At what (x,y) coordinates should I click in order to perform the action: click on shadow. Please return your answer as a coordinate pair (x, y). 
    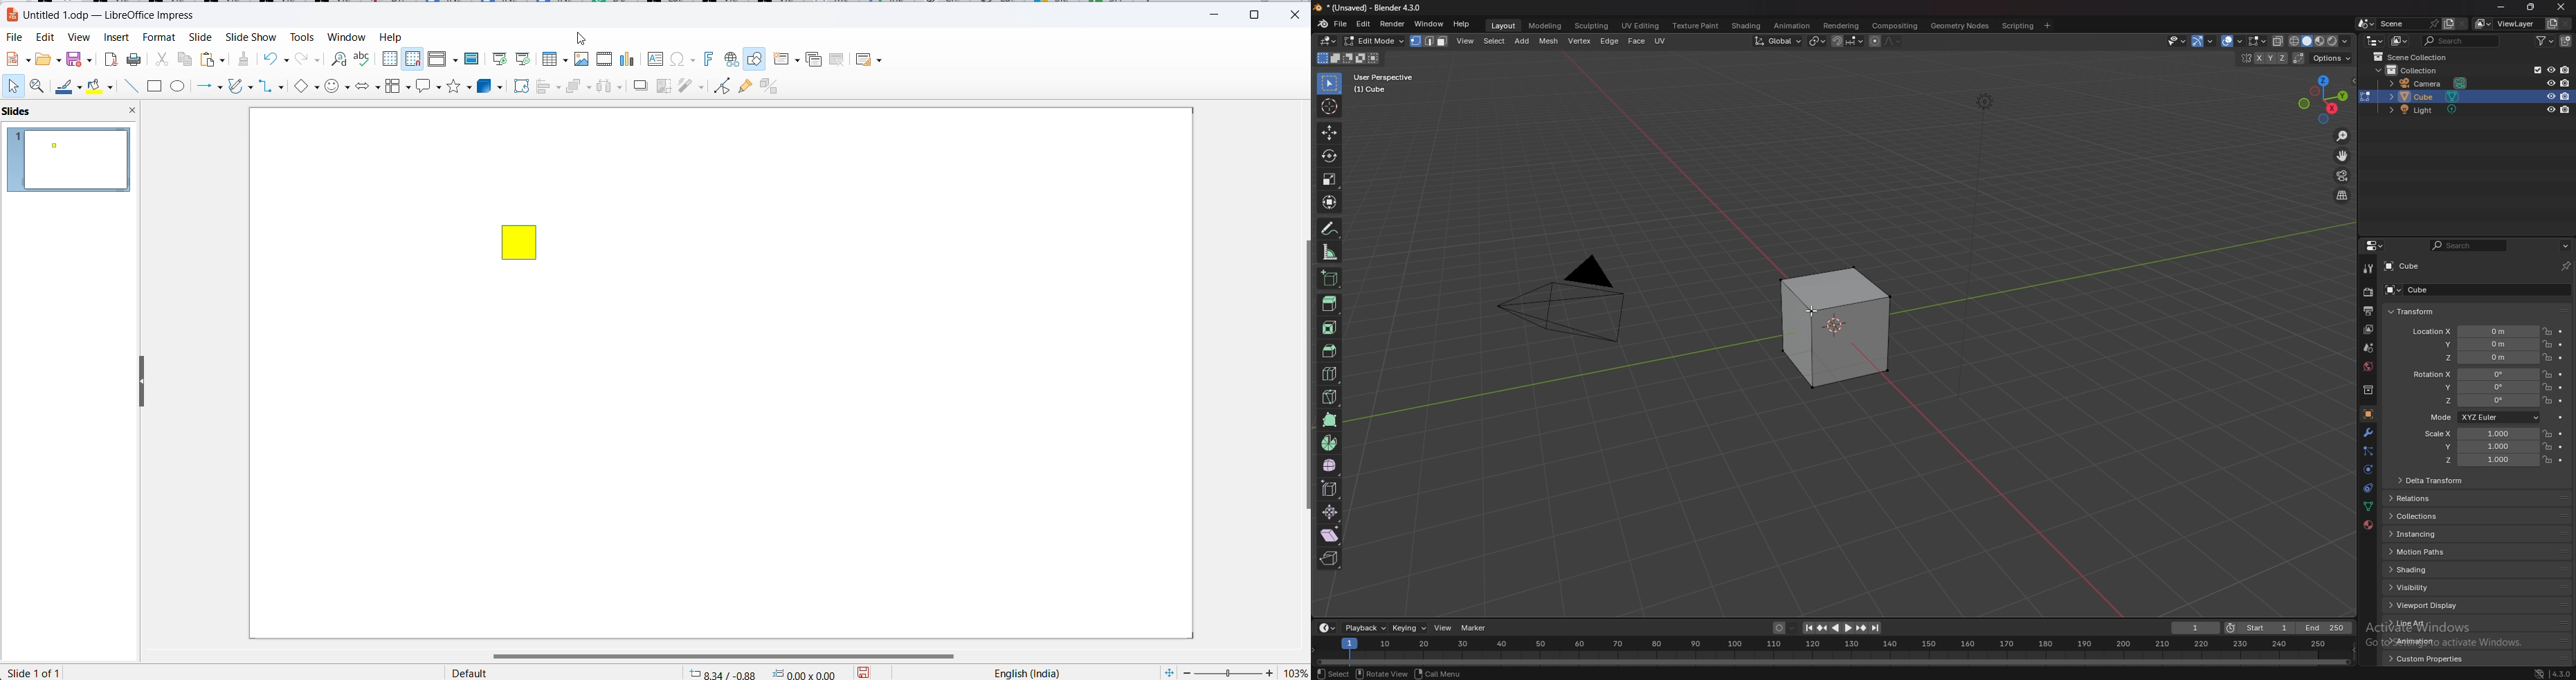
    Looking at the image, I should click on (640, 87).